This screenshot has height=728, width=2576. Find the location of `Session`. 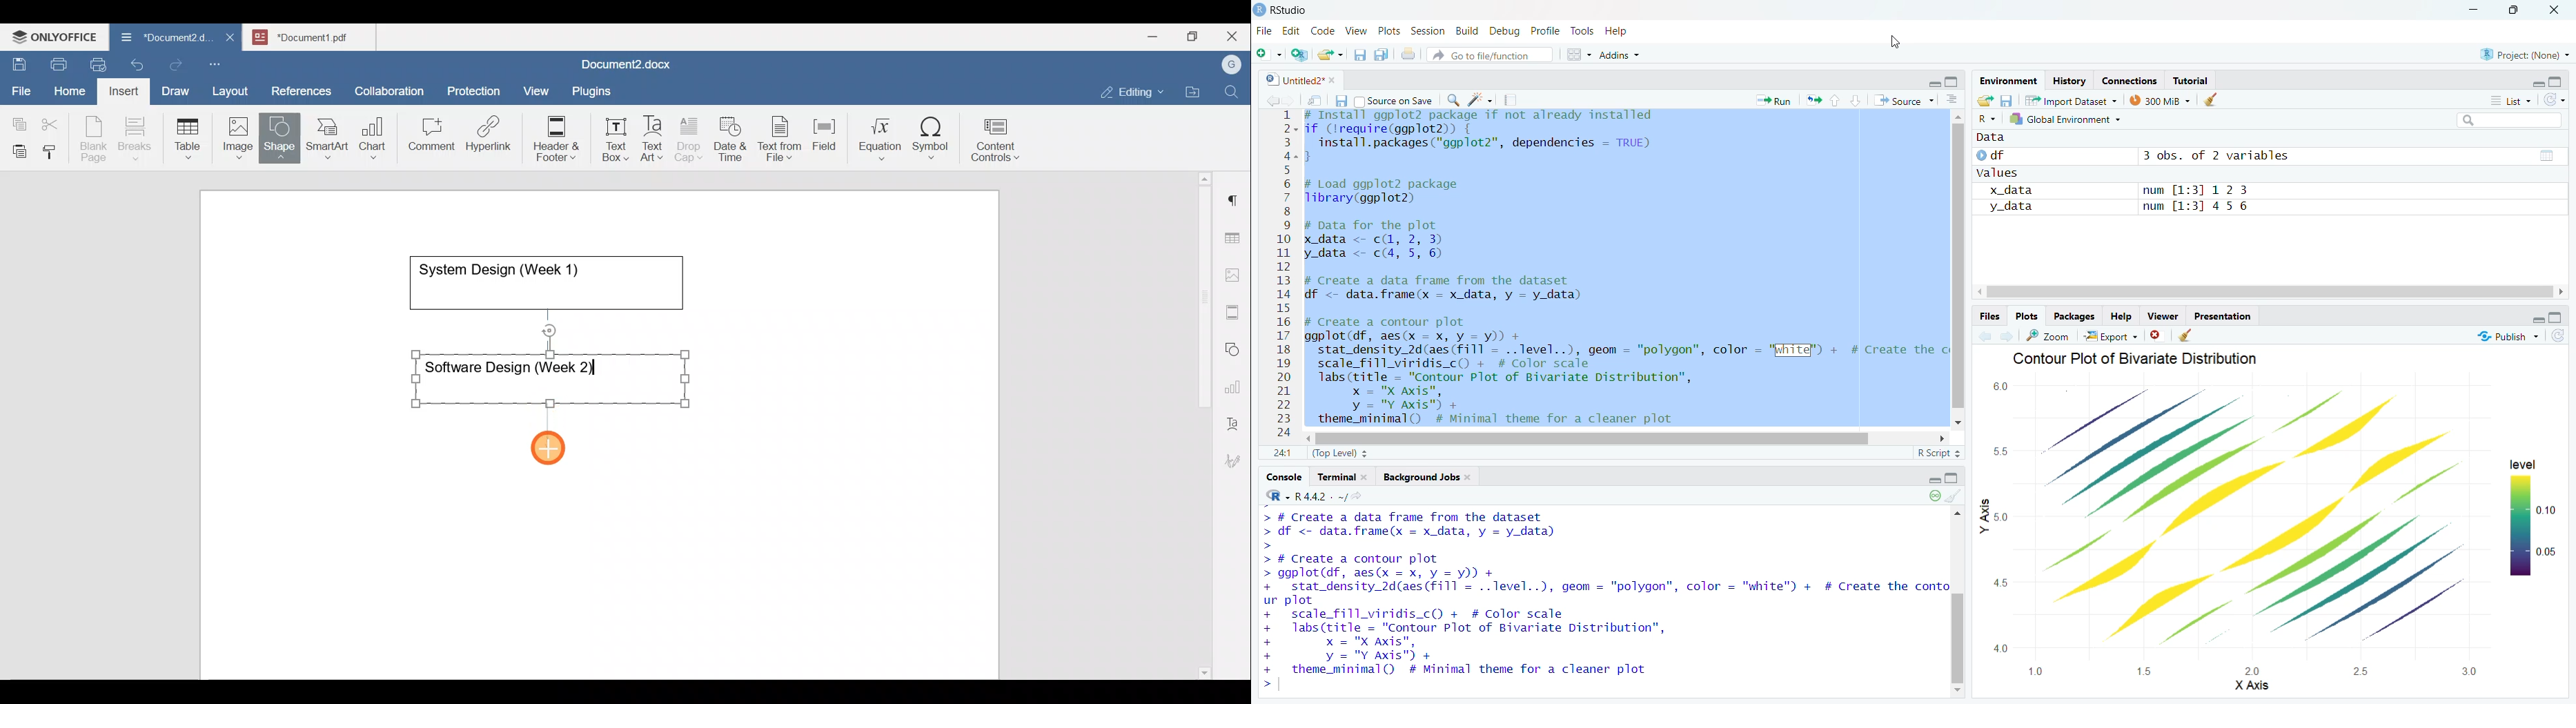

Session is located at coordinates (1428, 31).